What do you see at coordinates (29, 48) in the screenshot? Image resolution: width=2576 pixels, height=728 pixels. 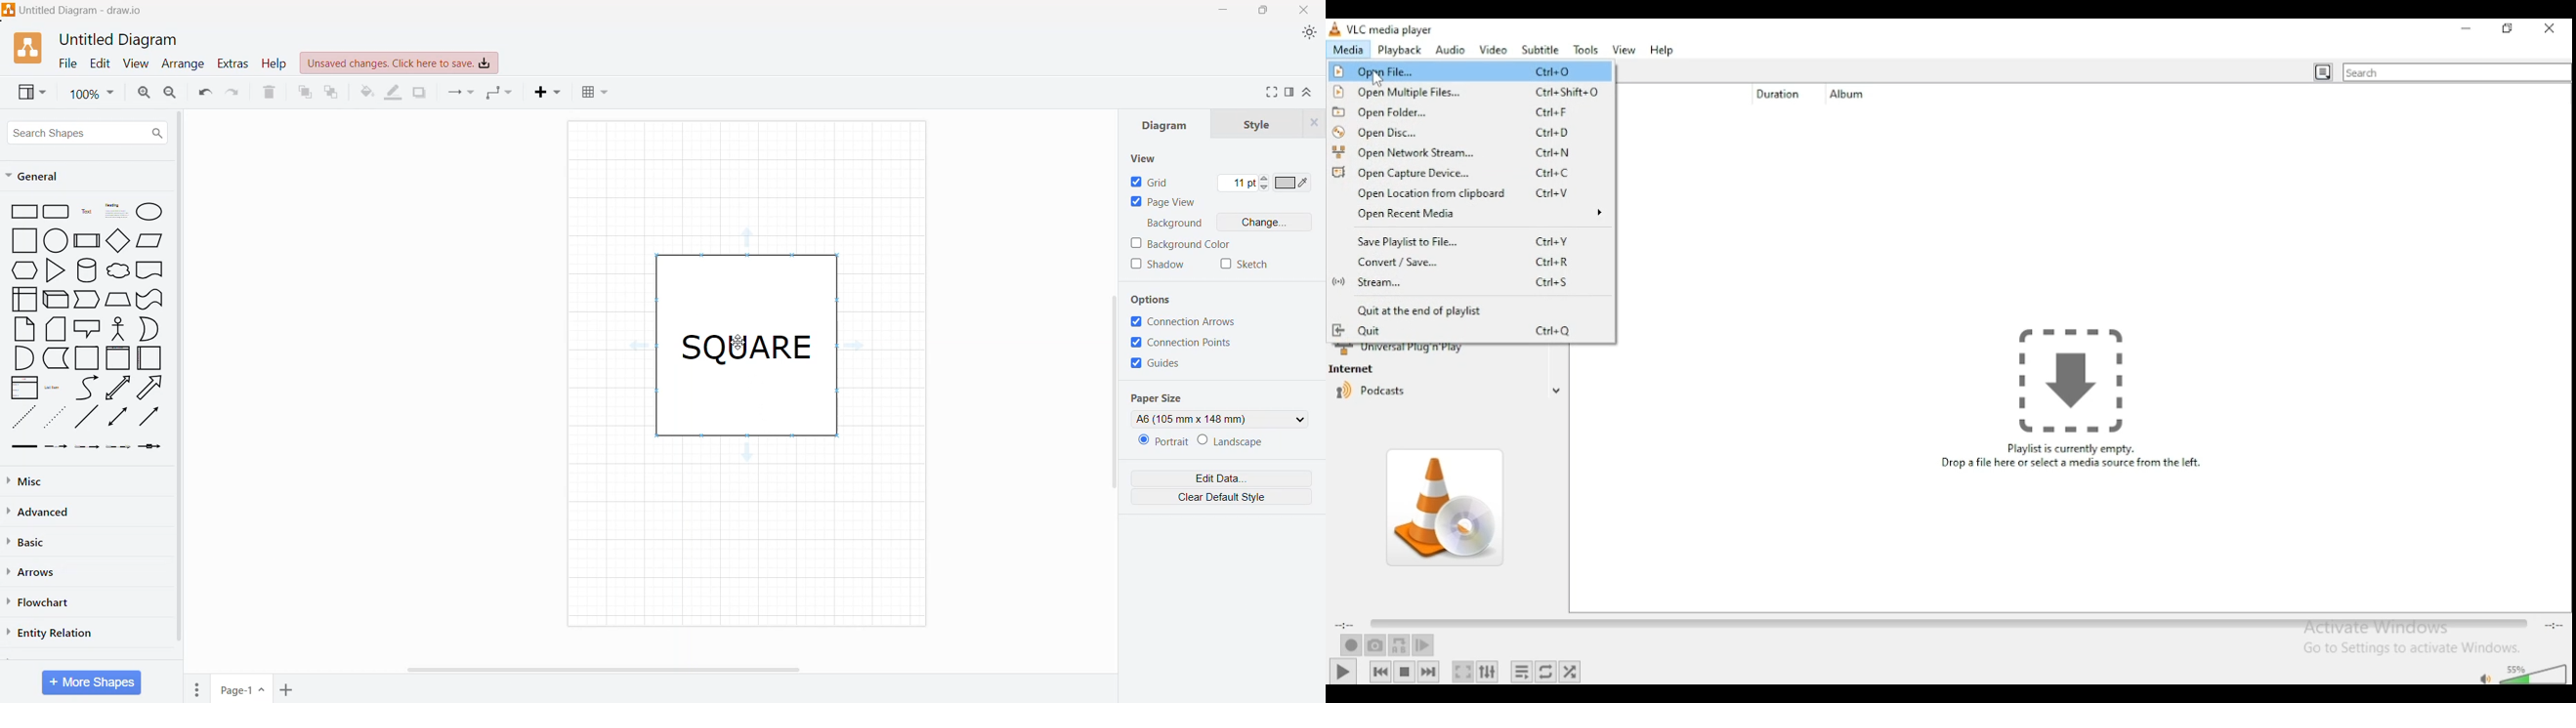 I see `Application Logo` at bounding box center [29, 48].